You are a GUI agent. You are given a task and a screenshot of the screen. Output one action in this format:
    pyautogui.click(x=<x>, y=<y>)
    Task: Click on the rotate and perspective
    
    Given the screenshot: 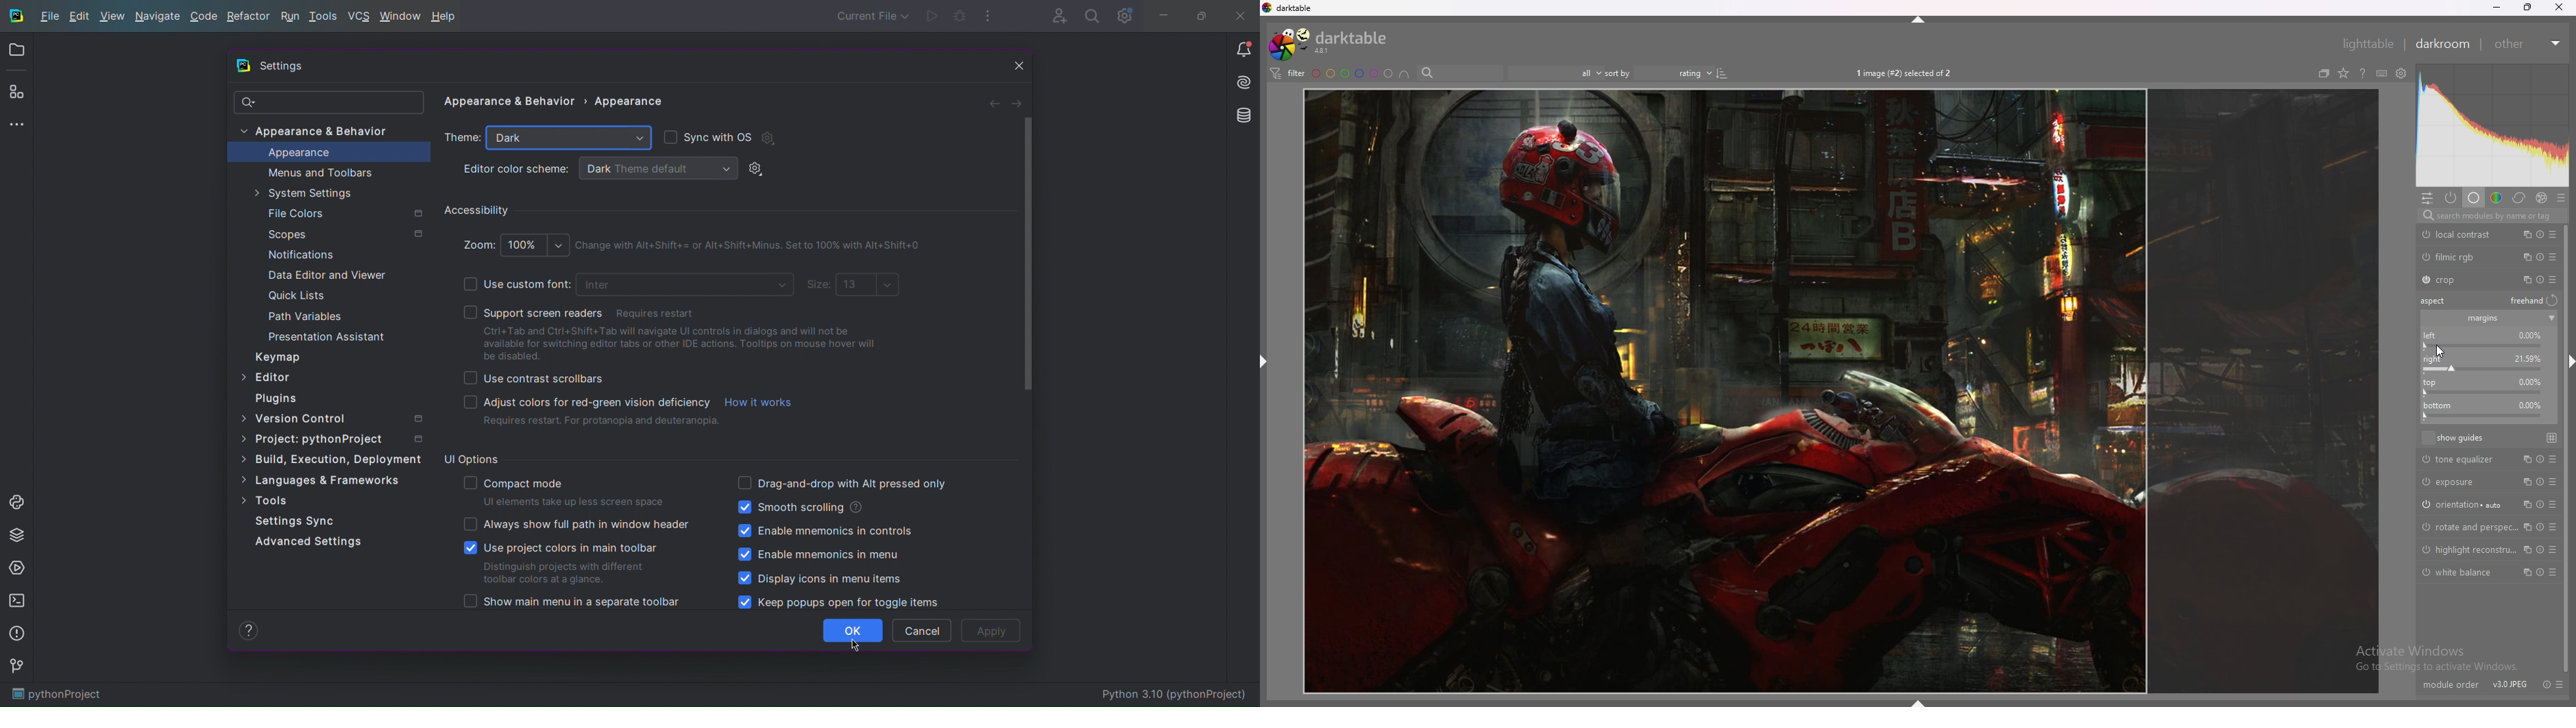 What is the action you would take?
    pyautogui.click(x=2466, y=528)
    